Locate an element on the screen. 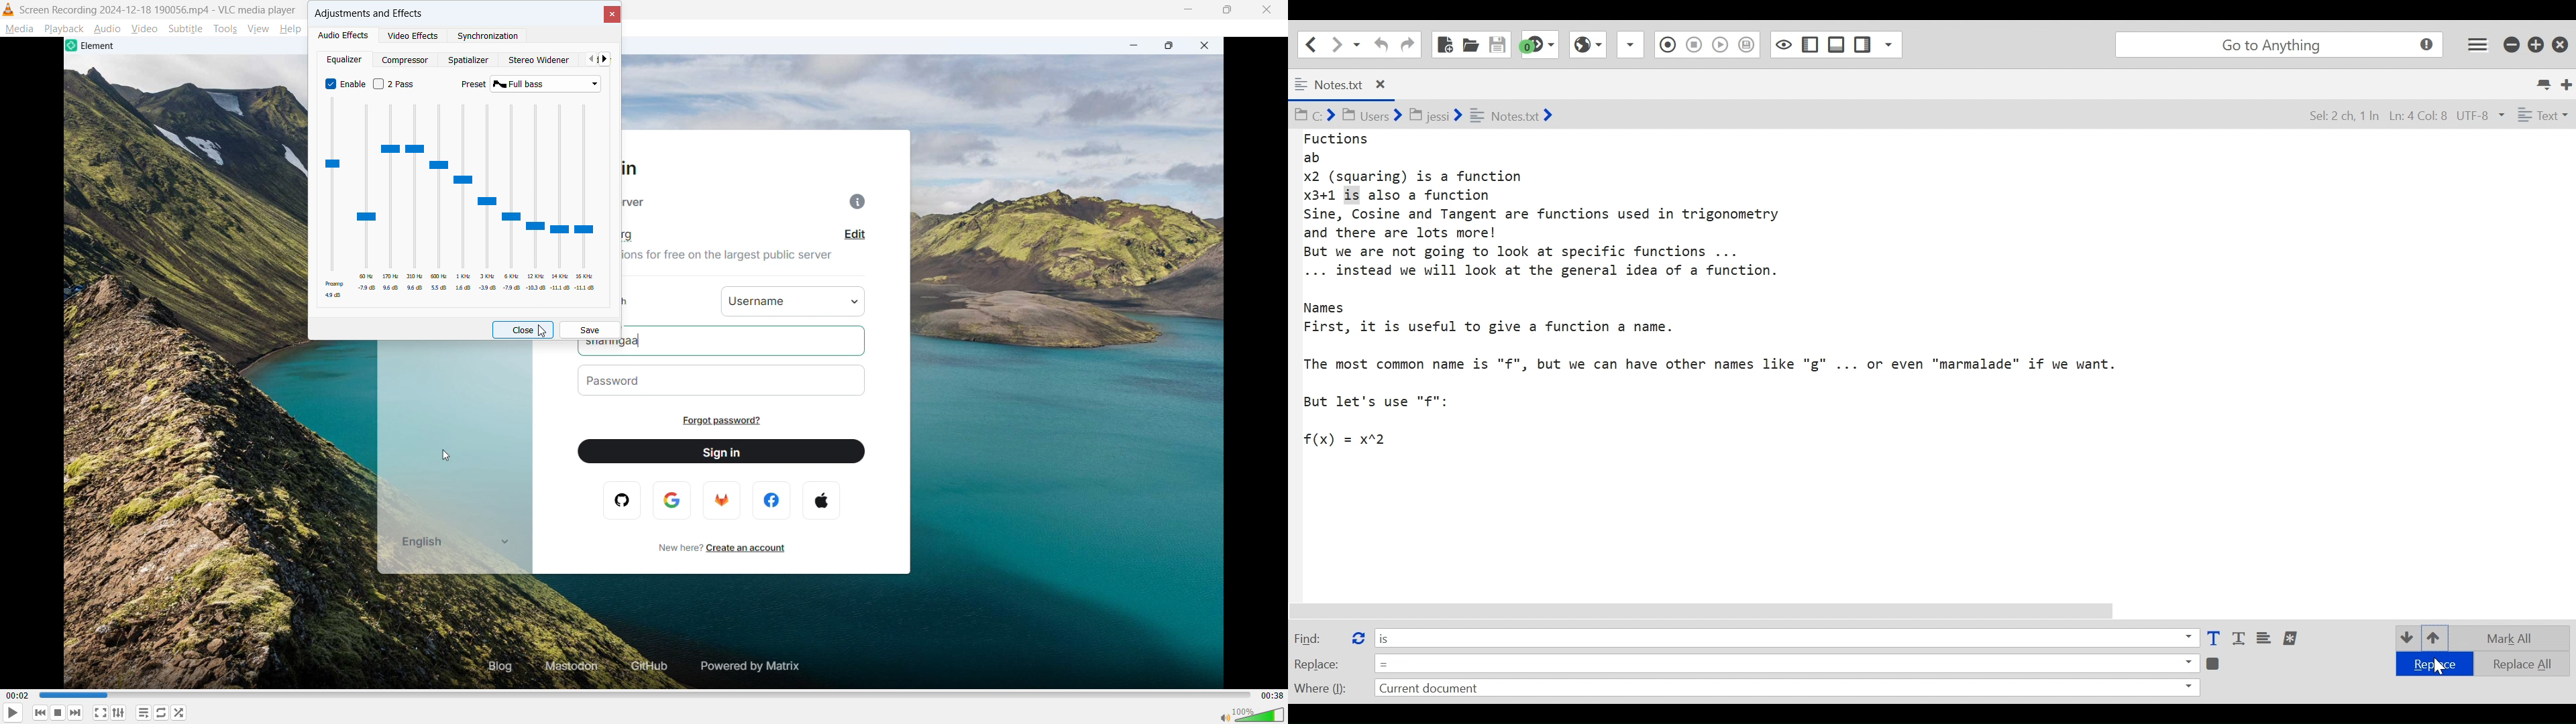 The image size is (2576, 728). equalizer  is located at coordinates (343, 59).